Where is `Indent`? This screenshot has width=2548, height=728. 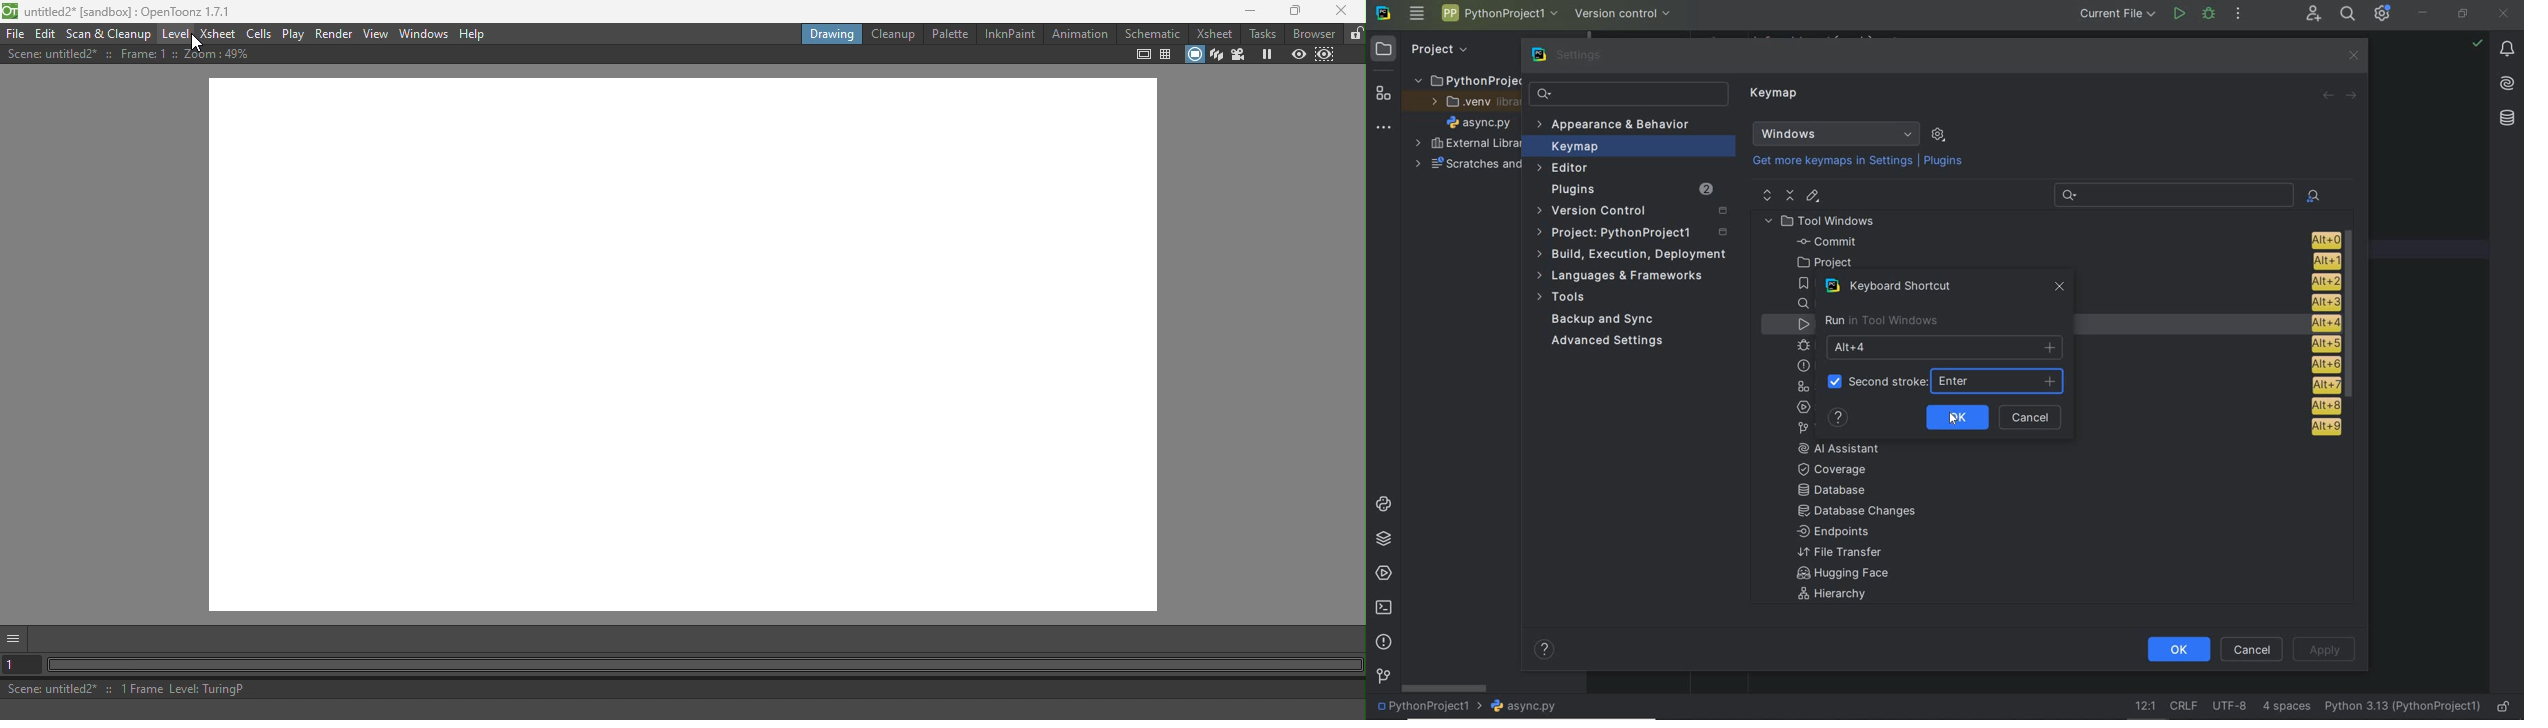 Indent is located at coordinates (2287, 708).